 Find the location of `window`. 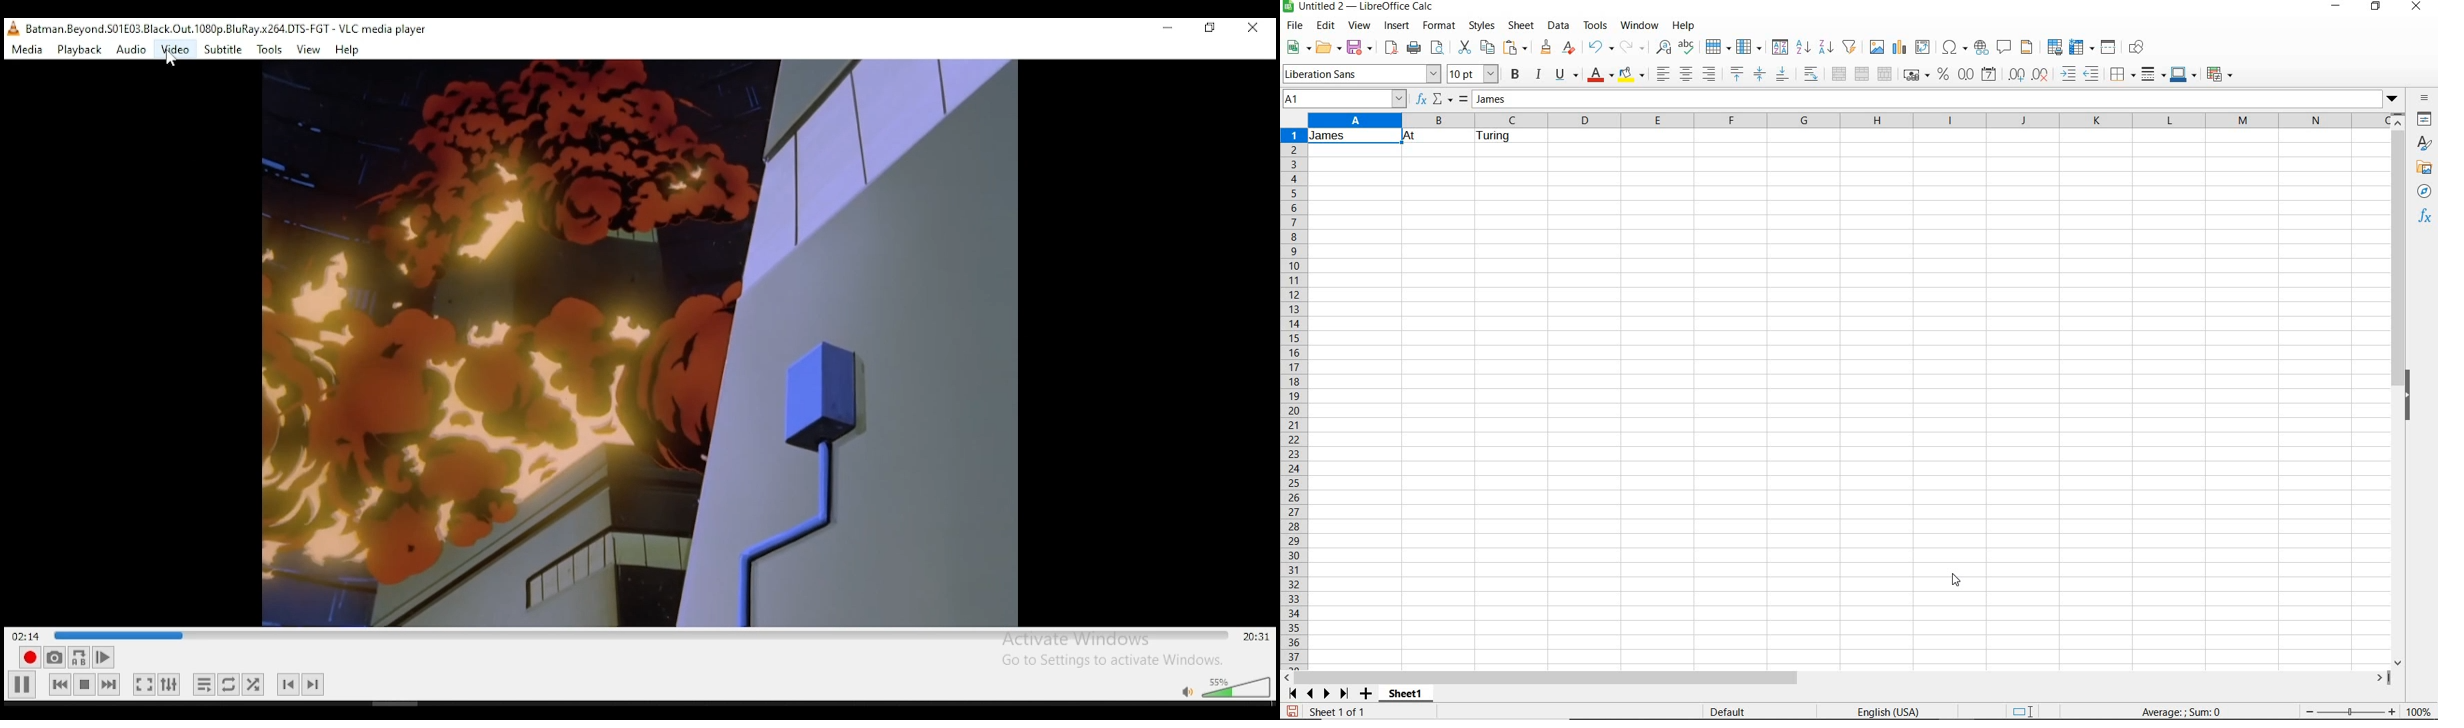

window is located at coordinates (1639, 26).